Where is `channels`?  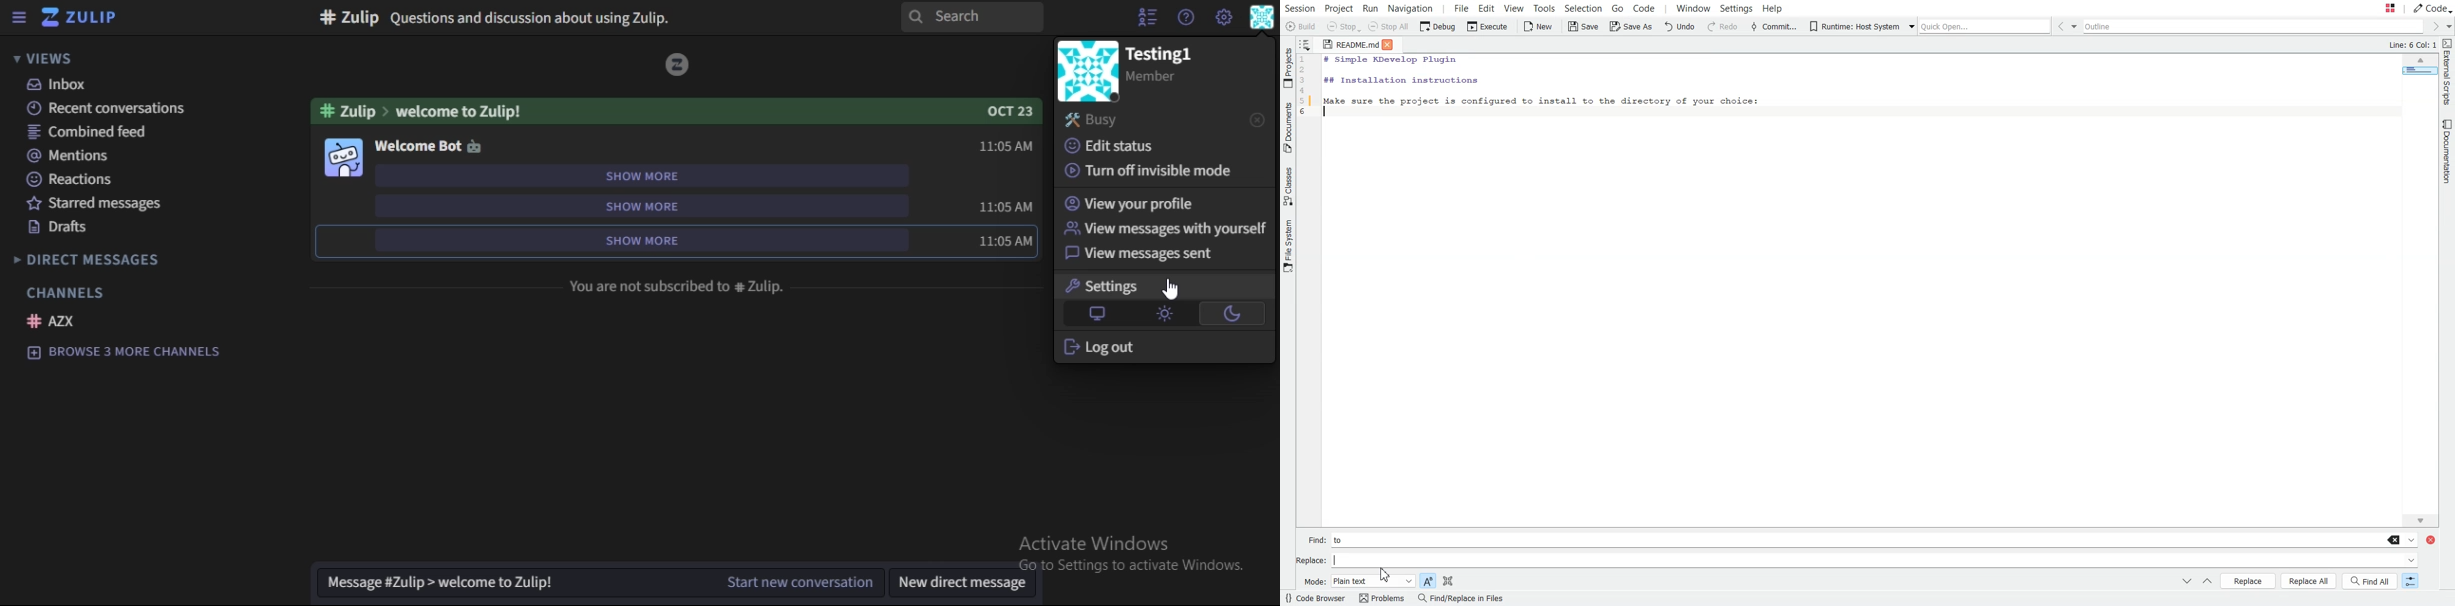
channels is located at coordinates (62, 288).